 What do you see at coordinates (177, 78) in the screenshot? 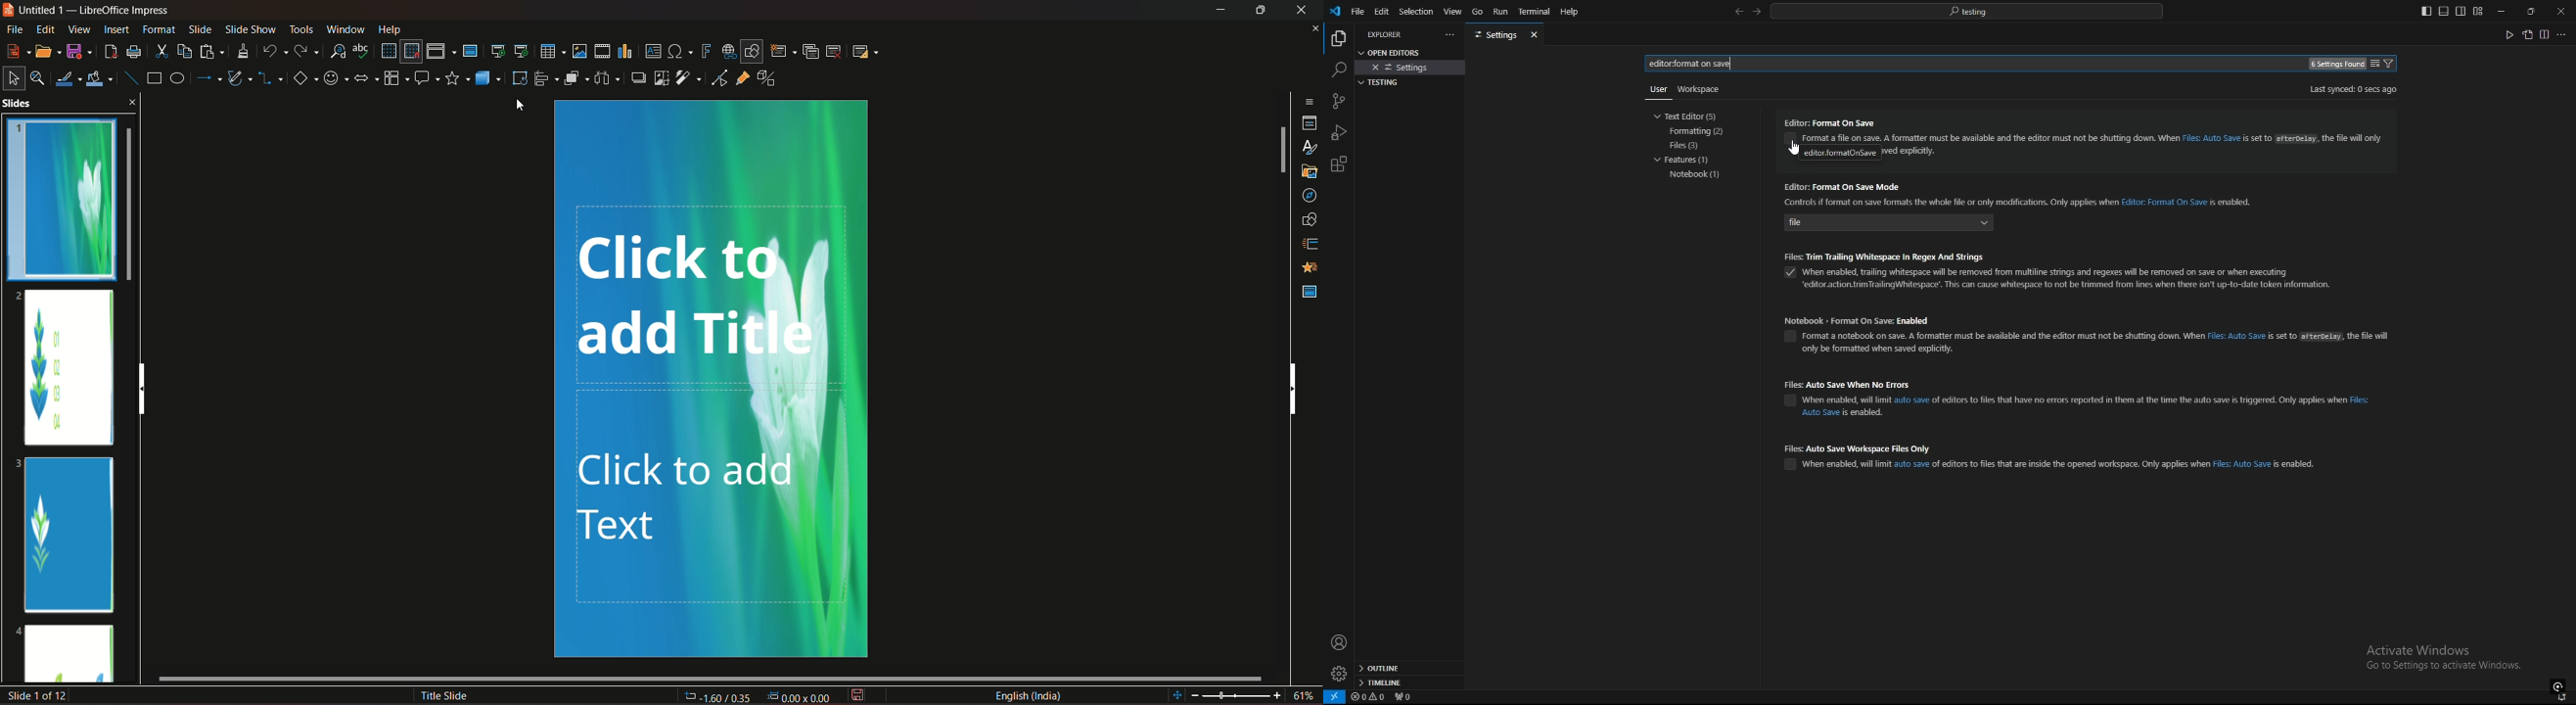
I see `ellipse` at bounding box center [177, 78].